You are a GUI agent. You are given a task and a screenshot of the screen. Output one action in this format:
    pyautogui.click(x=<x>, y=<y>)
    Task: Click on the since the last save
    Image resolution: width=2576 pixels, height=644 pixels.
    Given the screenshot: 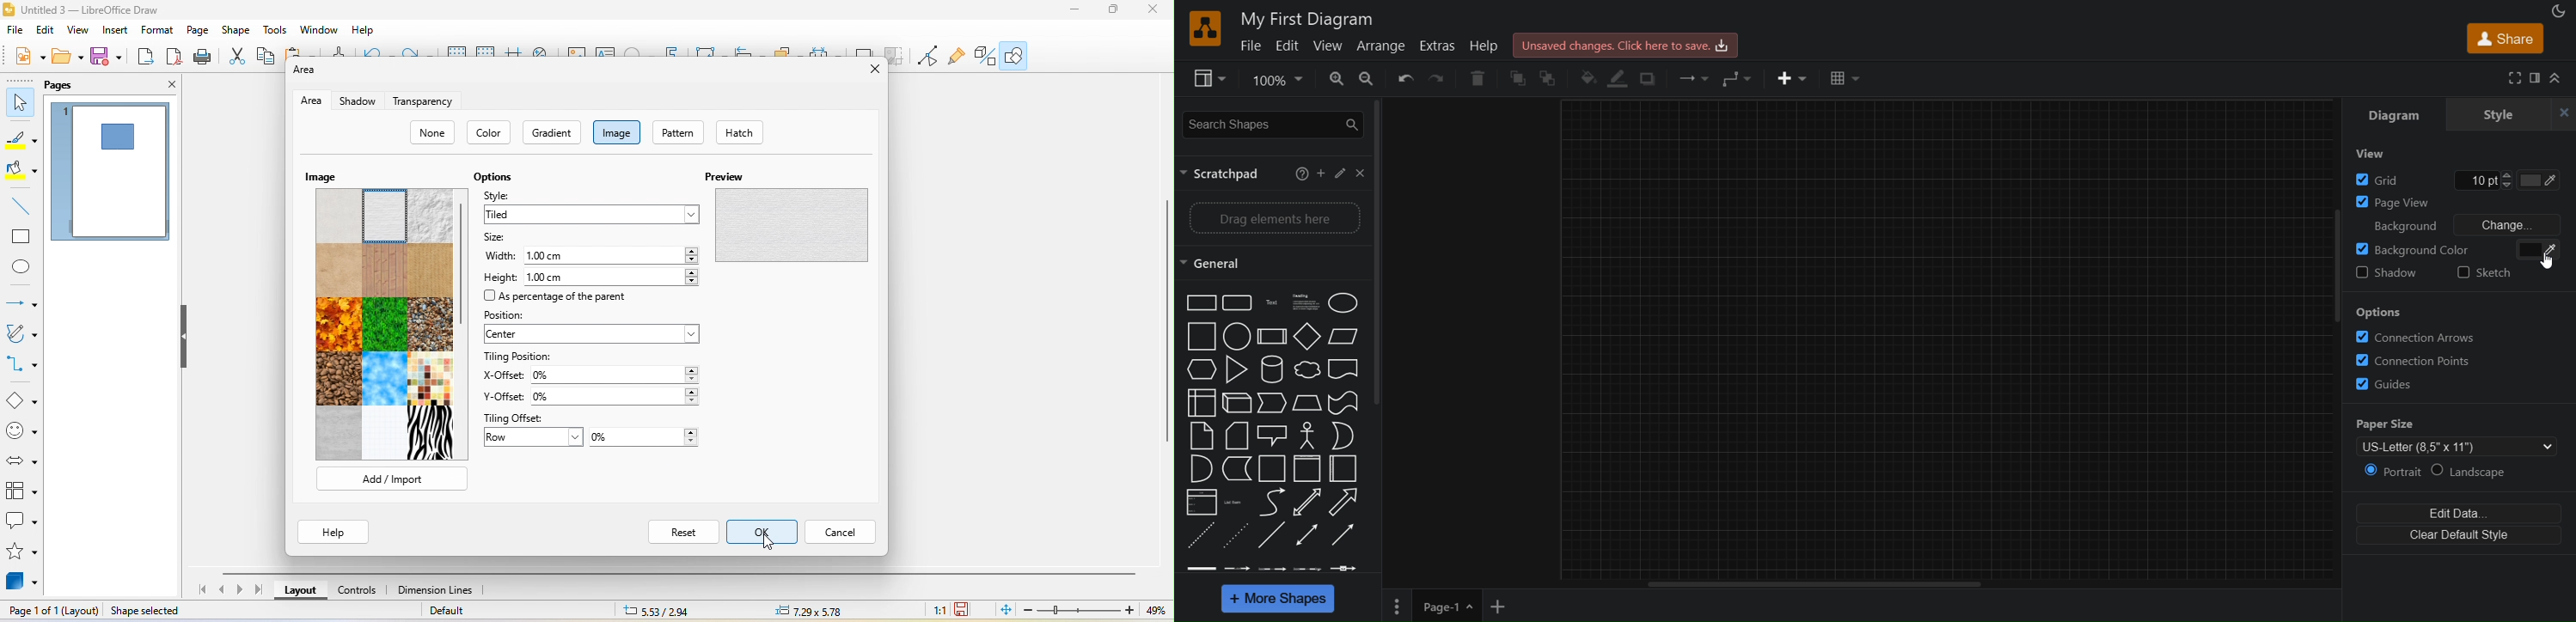 What is the action you would take?
    pyautogui.click(x=966, y=611)
    